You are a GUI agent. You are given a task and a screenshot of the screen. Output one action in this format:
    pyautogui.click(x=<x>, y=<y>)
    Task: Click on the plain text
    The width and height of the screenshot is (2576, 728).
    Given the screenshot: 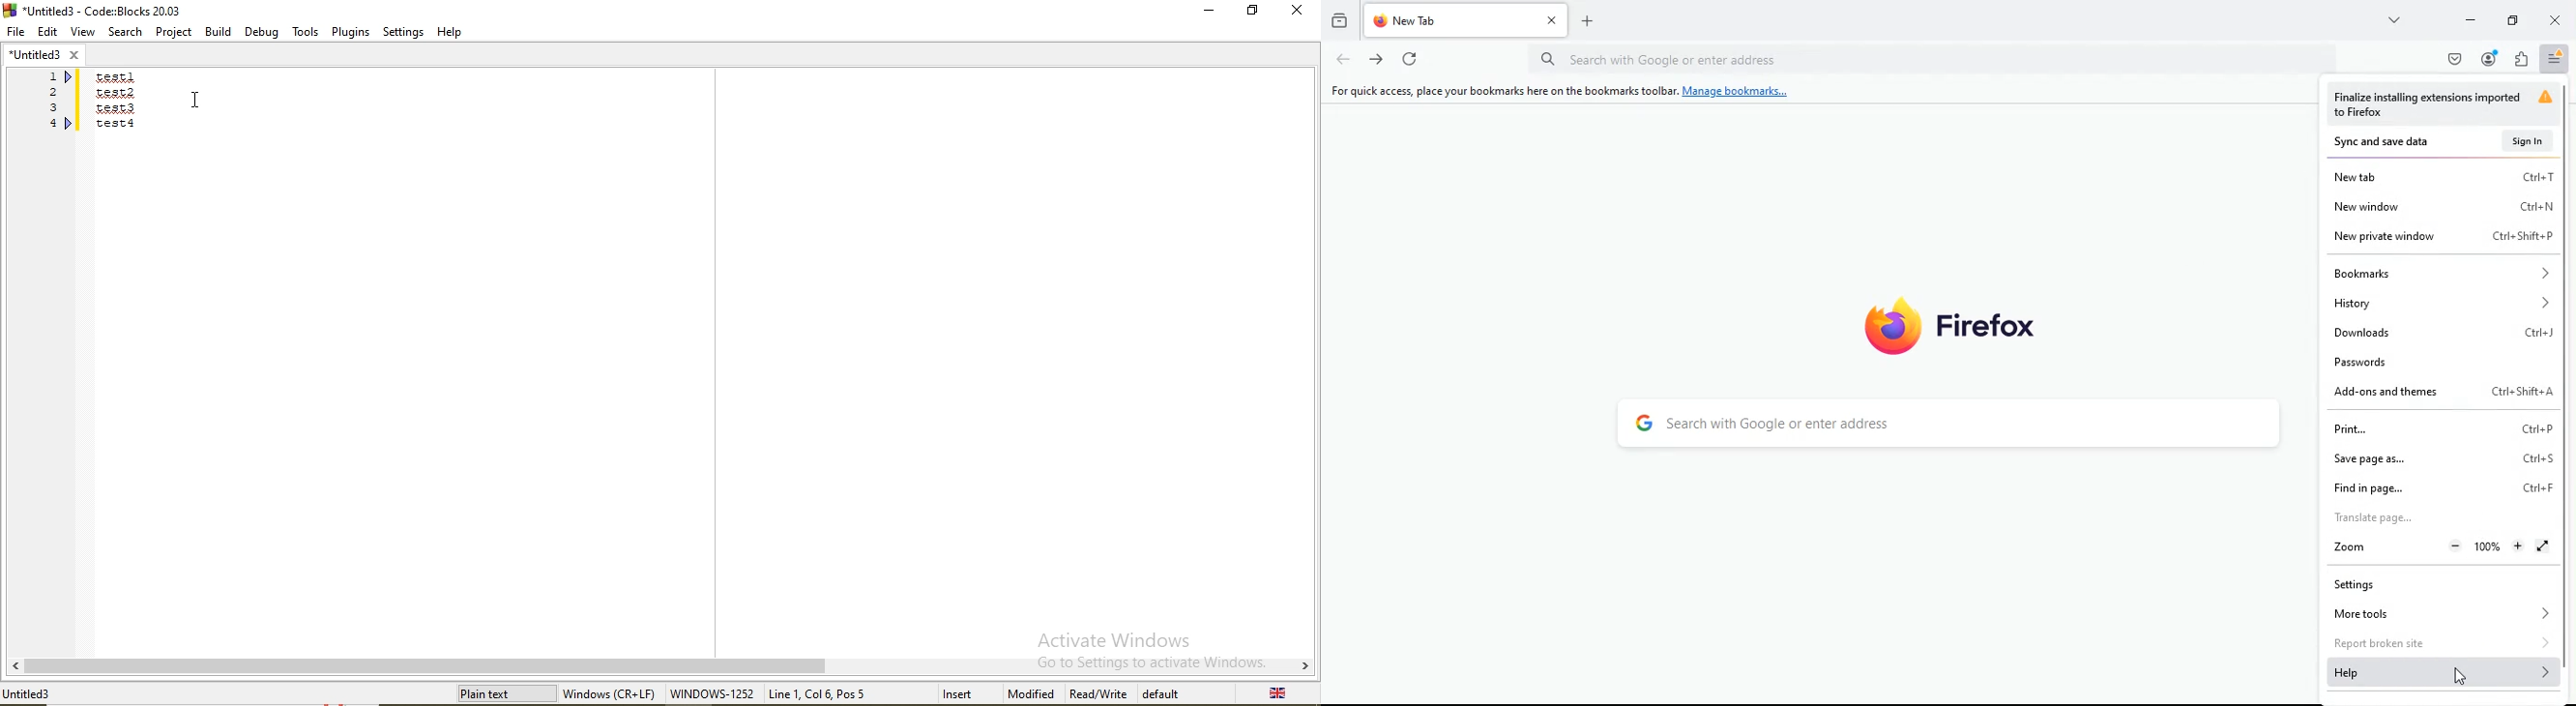 What is the action you would take?
    pyautogui.click(x=505, y=693)
    